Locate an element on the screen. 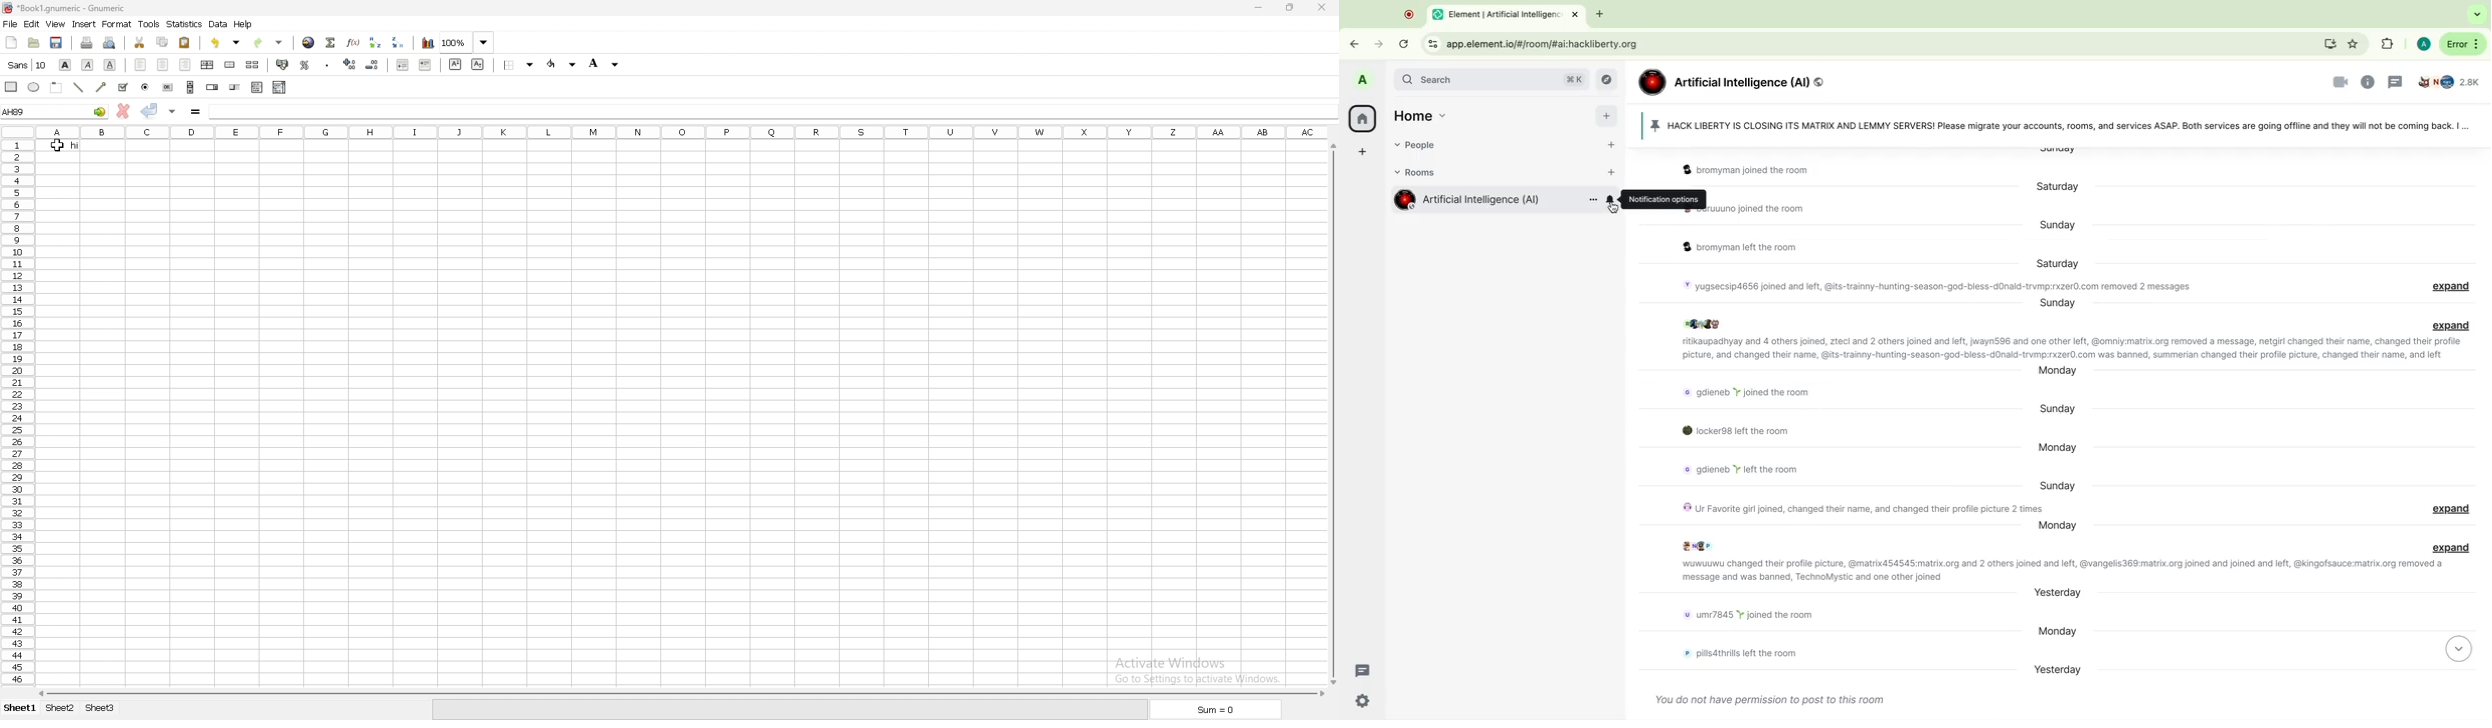 Image resolution: width=2492 pixels, height=728 pixels. sheet 3 is located at coordinates (100, 708).